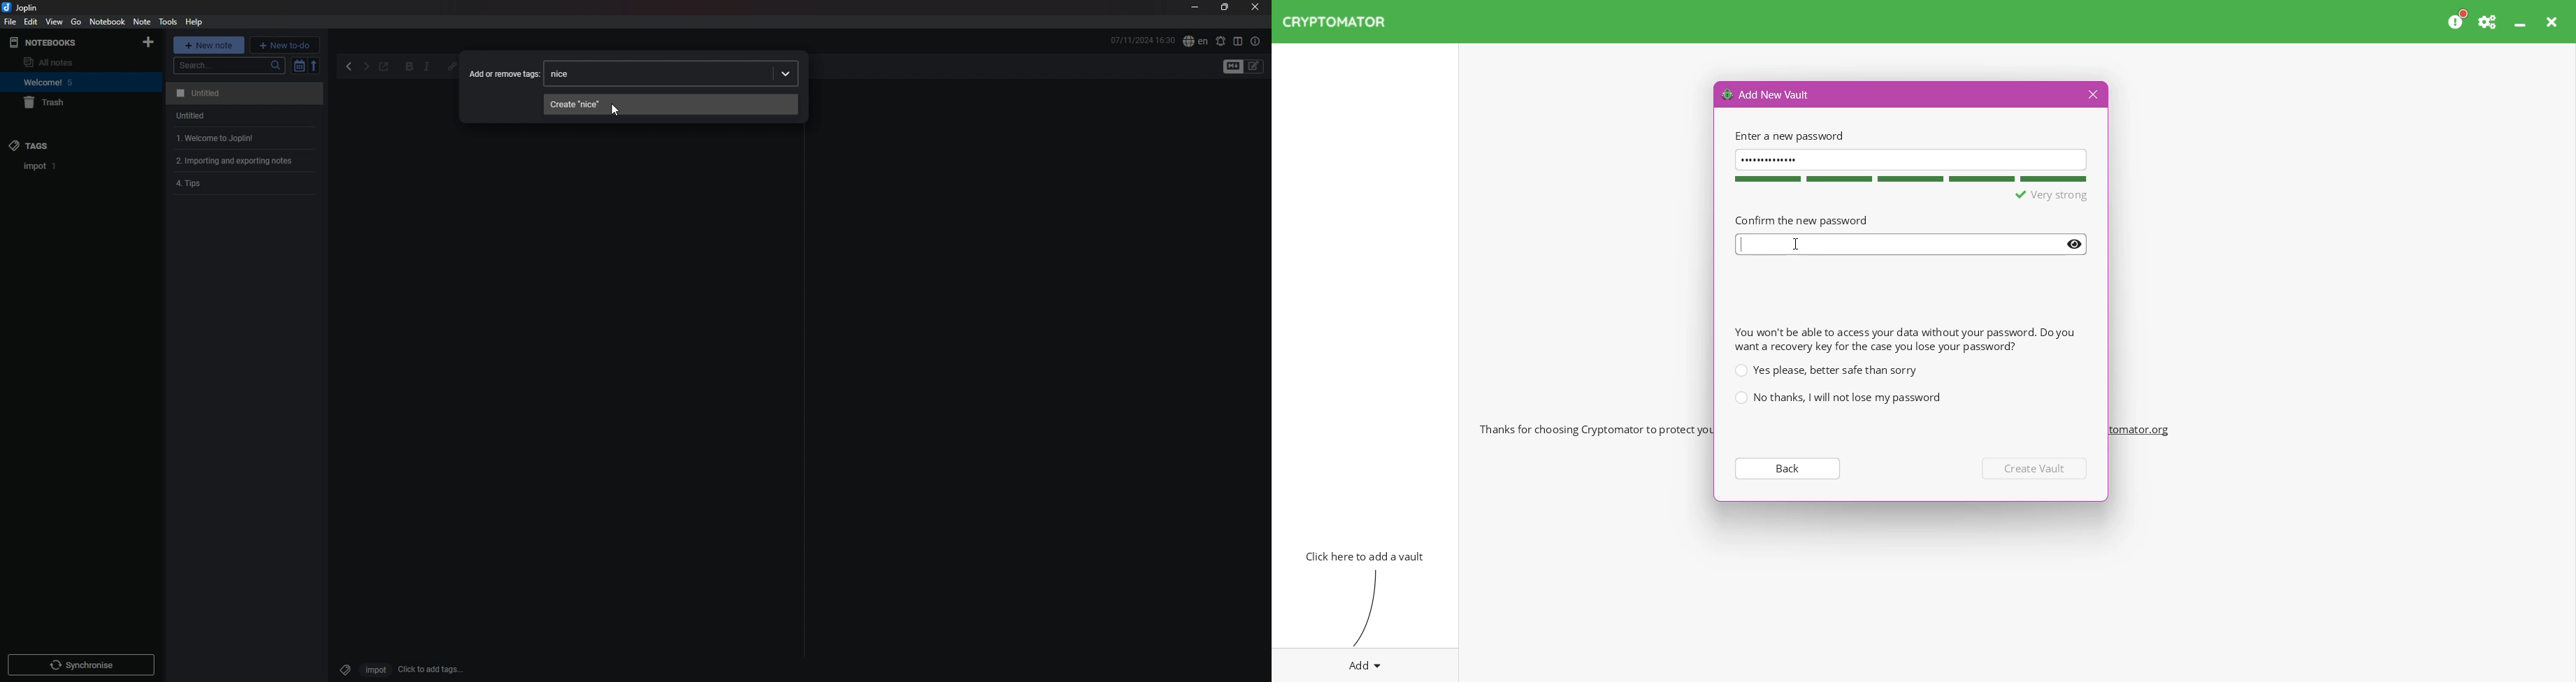 Image resolution: width=2576 pixels, height=700 pixels. I want to click on reverse sort order, so click(315, 65).